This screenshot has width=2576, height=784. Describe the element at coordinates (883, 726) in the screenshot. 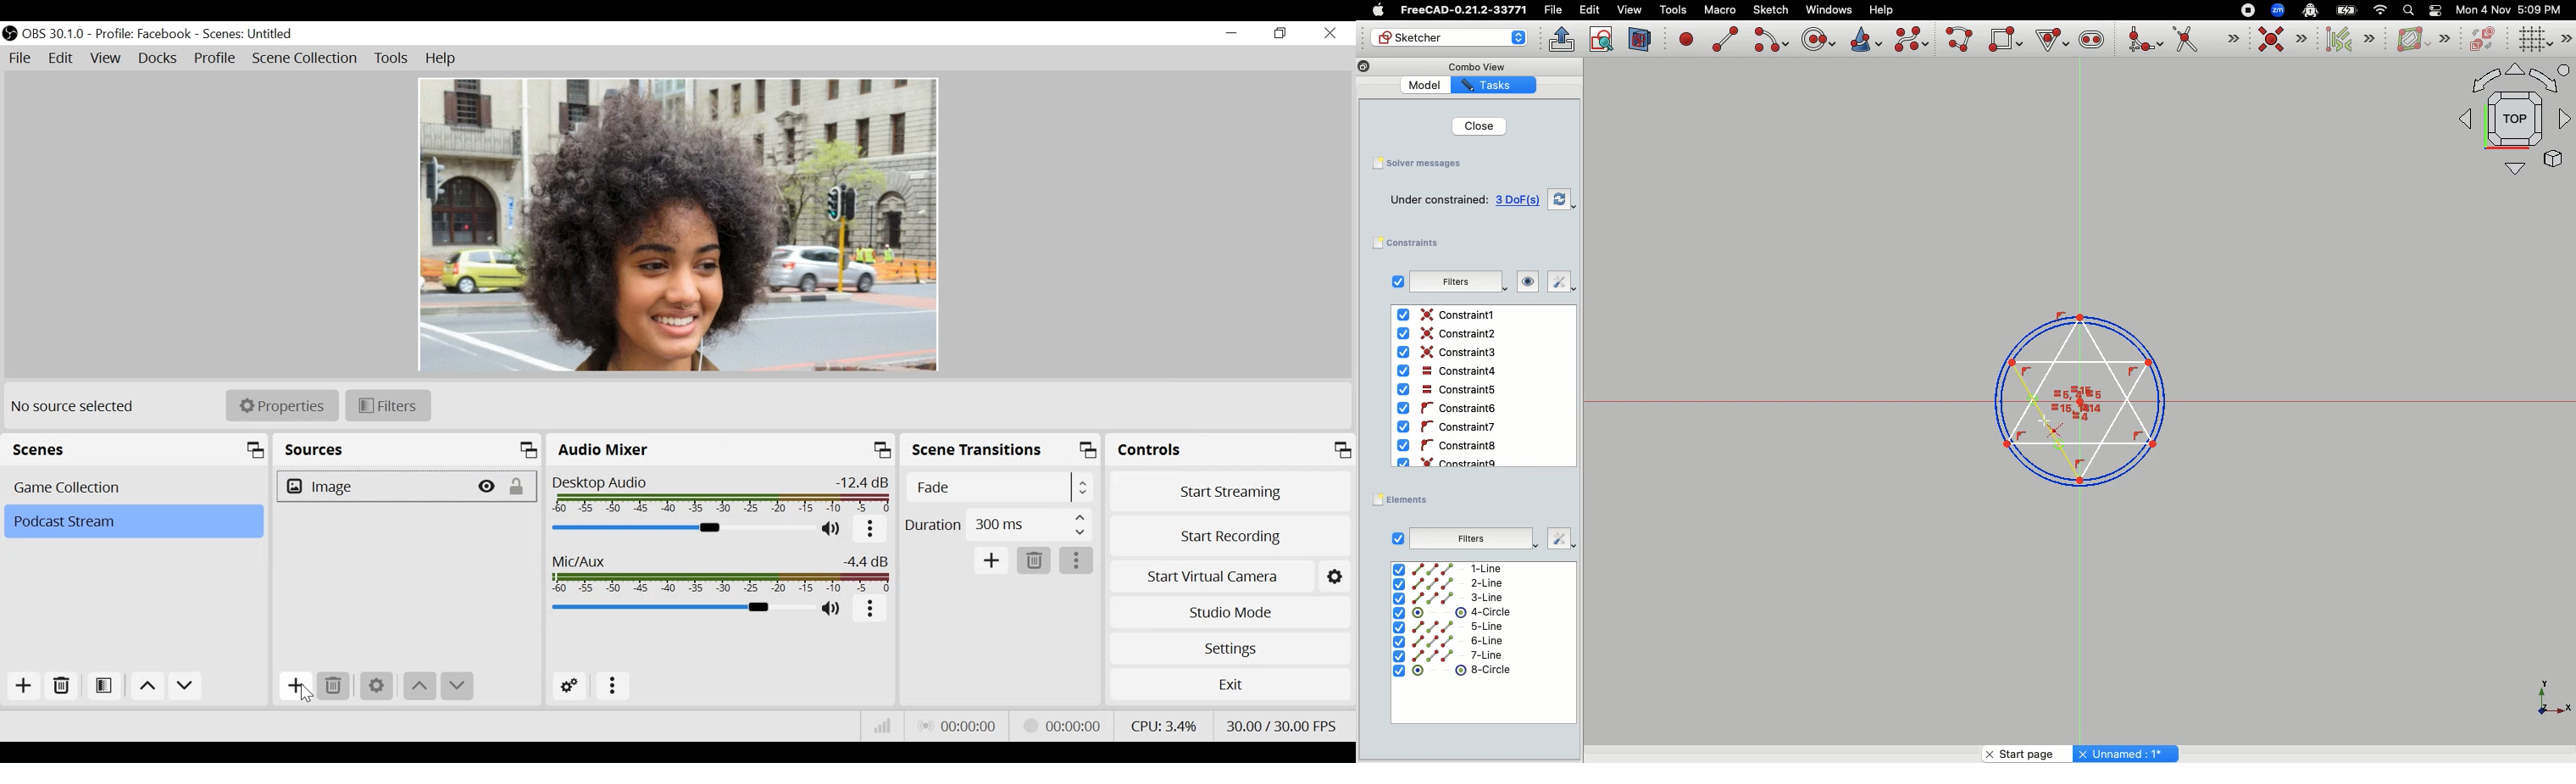

I see `Bitrate` at that location.